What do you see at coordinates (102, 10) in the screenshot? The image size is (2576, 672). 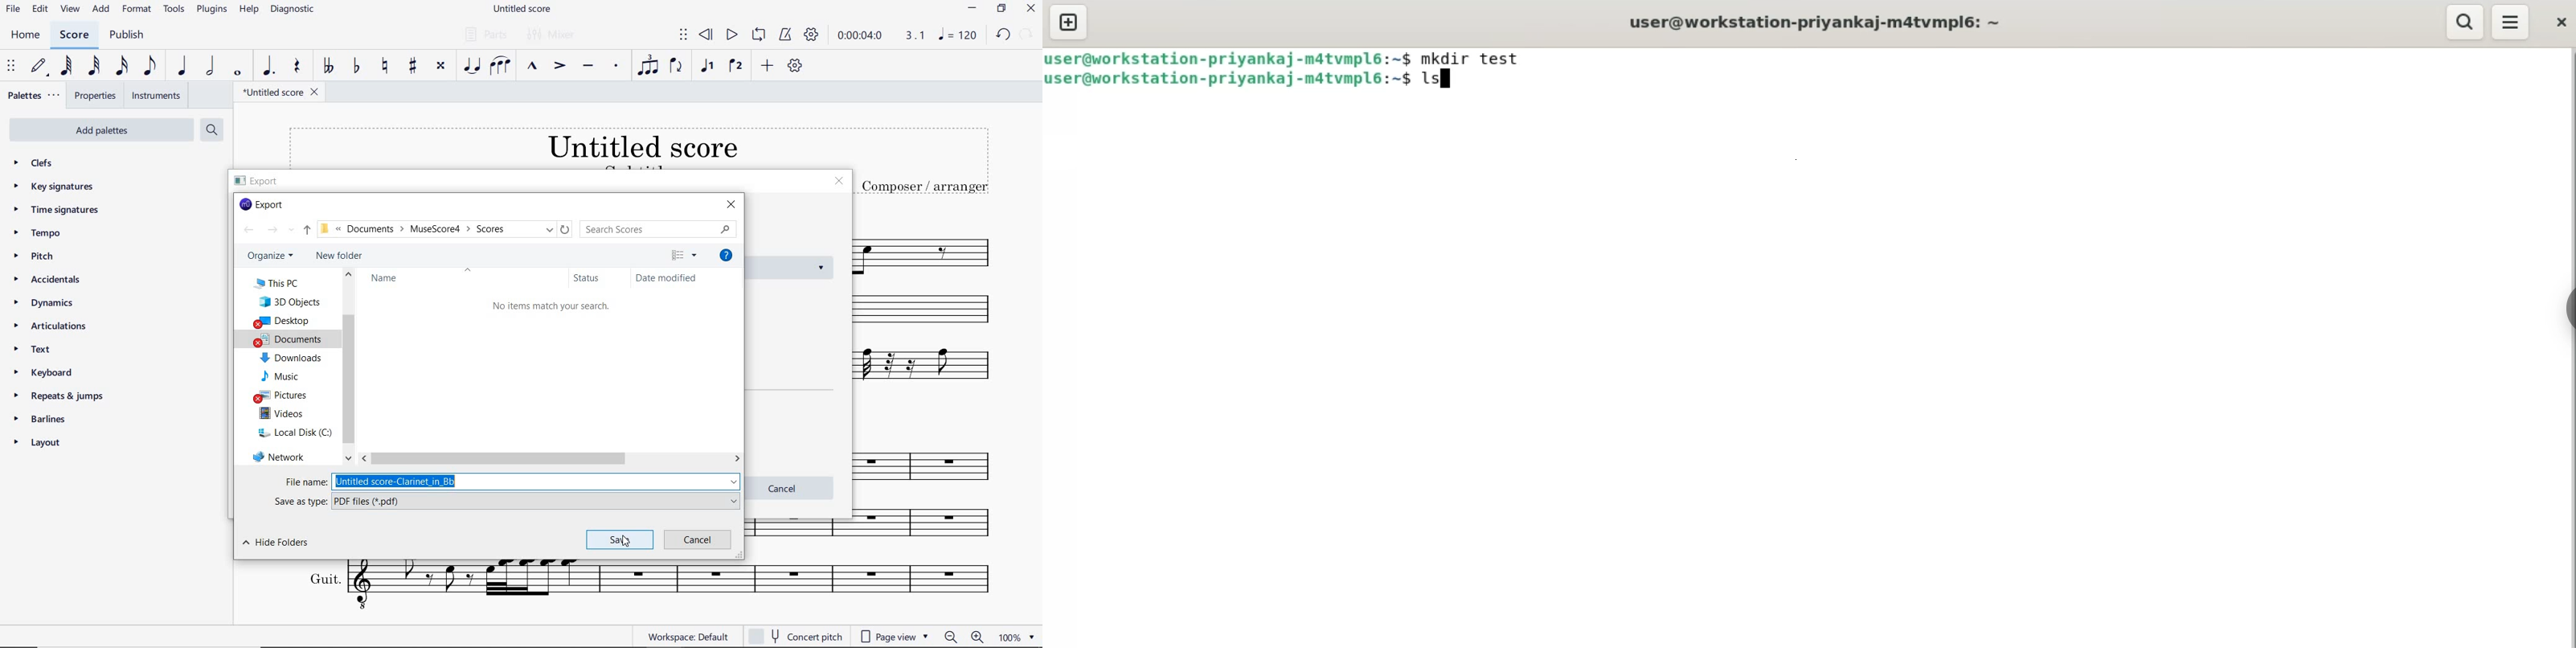 I see `ADD` at bounding box center [102, 10].